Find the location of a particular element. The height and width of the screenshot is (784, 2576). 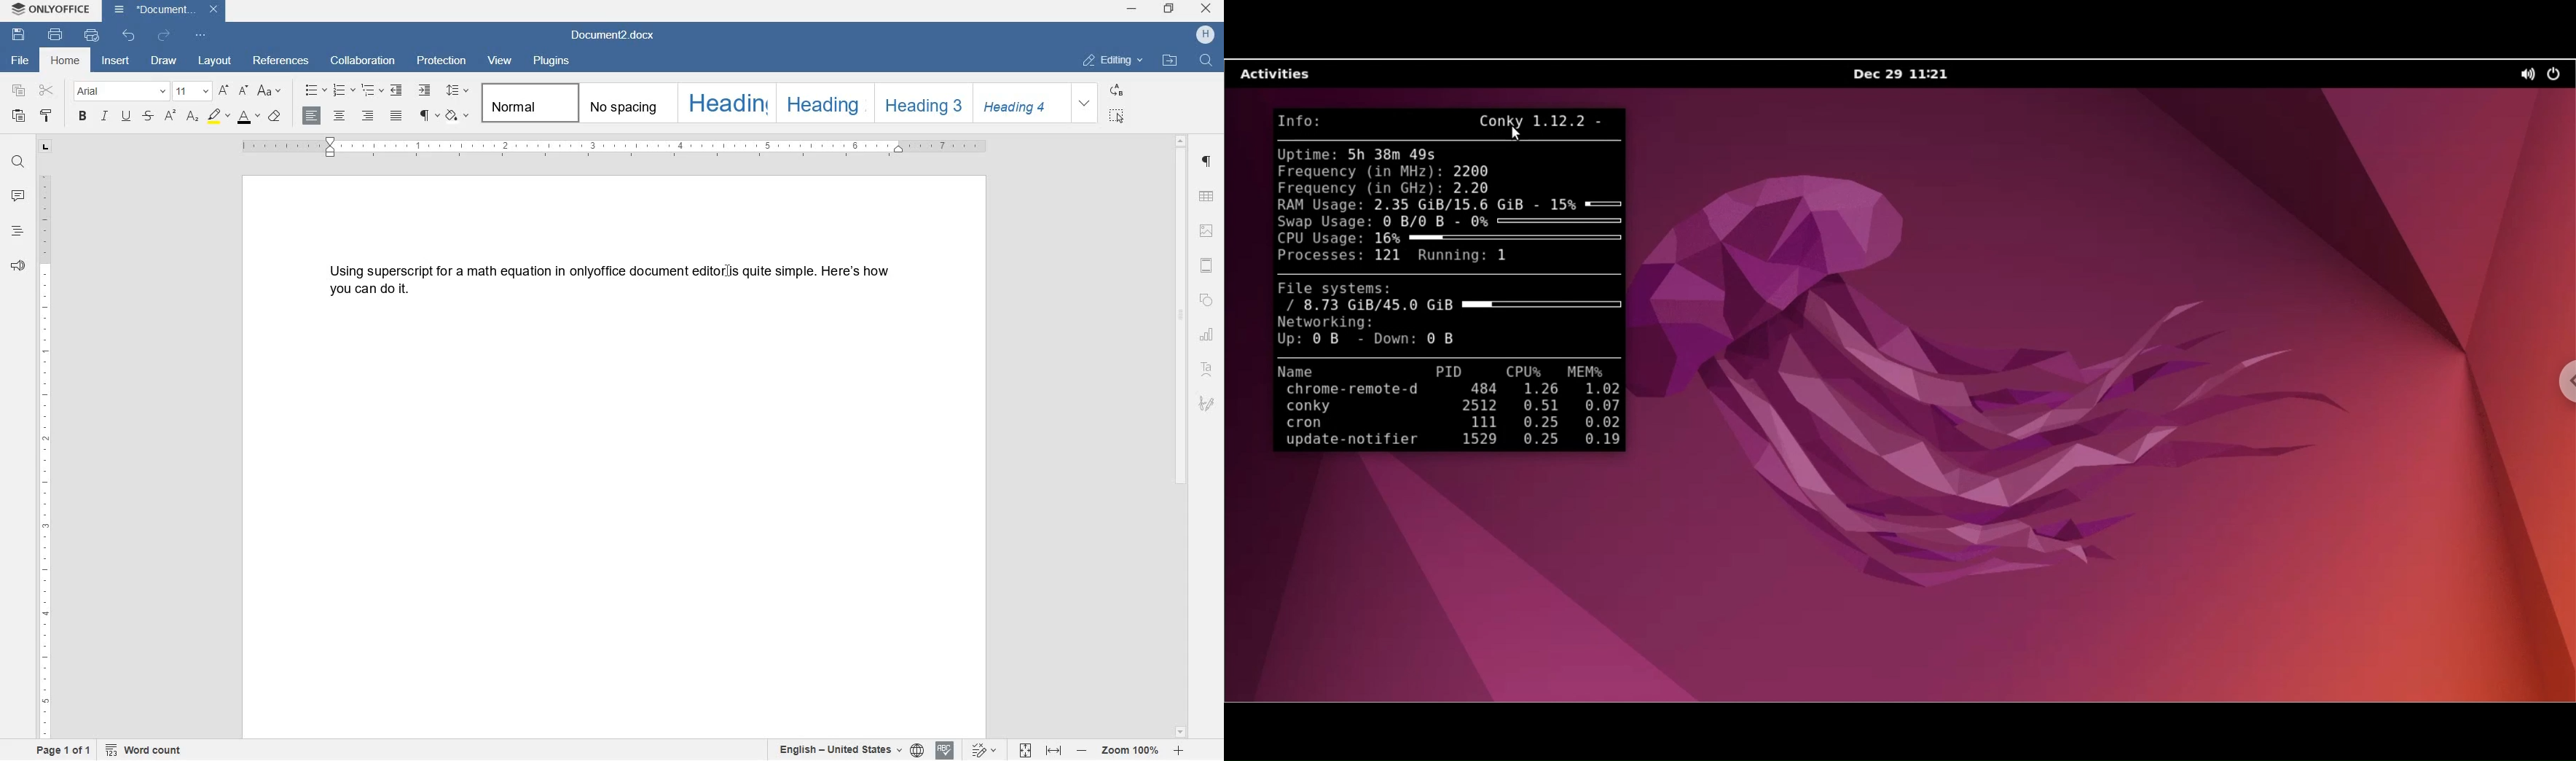

page 1 of 1 is located at coordinates (65, 752).